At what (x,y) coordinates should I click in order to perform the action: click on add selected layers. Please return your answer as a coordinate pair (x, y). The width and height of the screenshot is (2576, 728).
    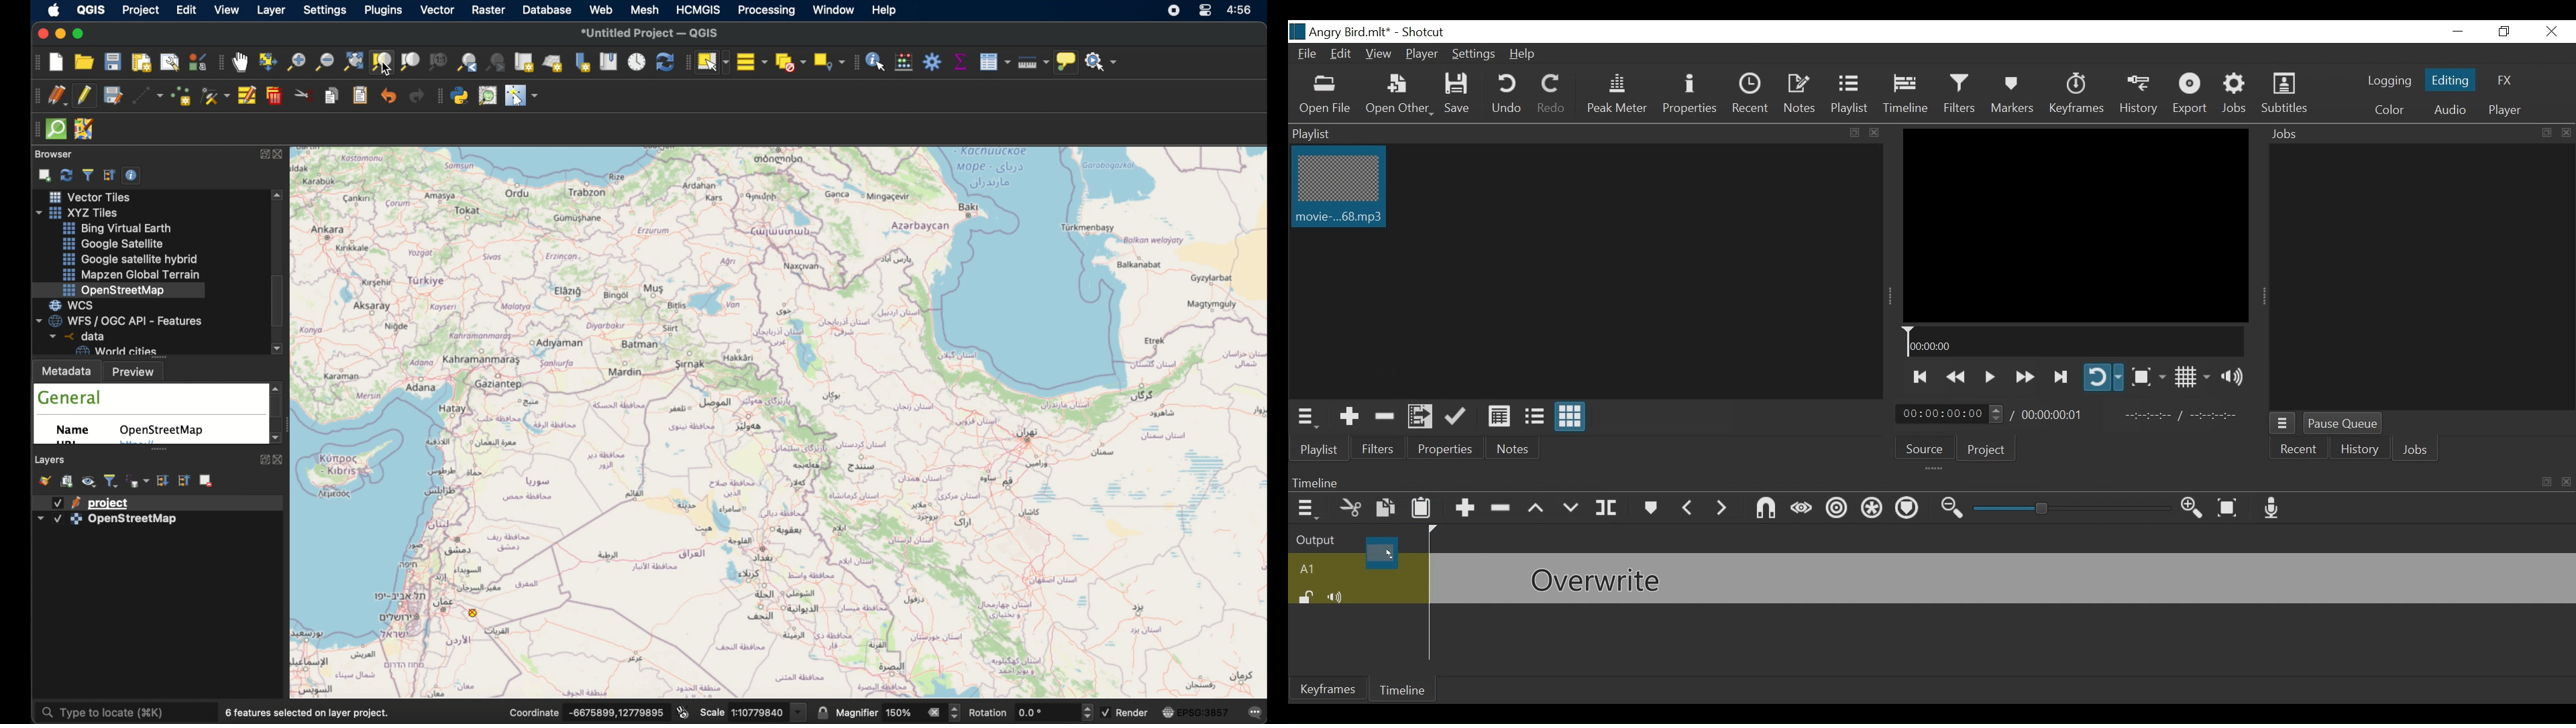
    Looking at the image, I should click on (43, 174).